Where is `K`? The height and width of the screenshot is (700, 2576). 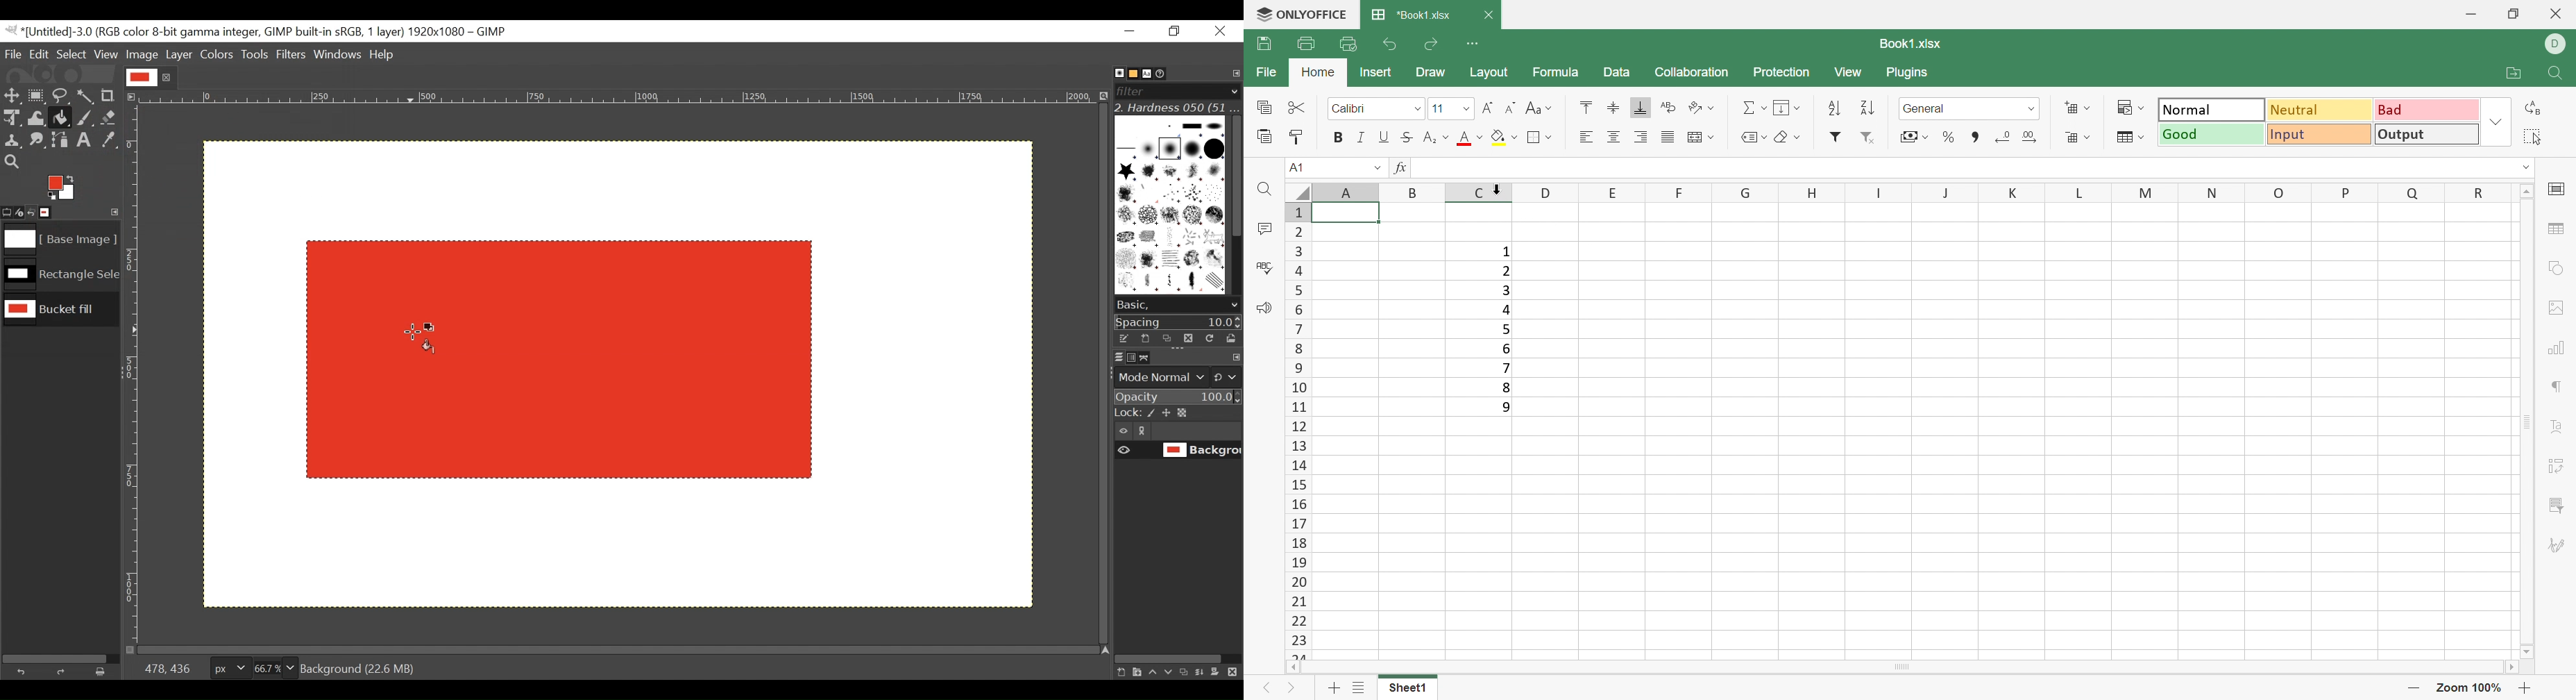 K is located at coordinates (2013, 192).